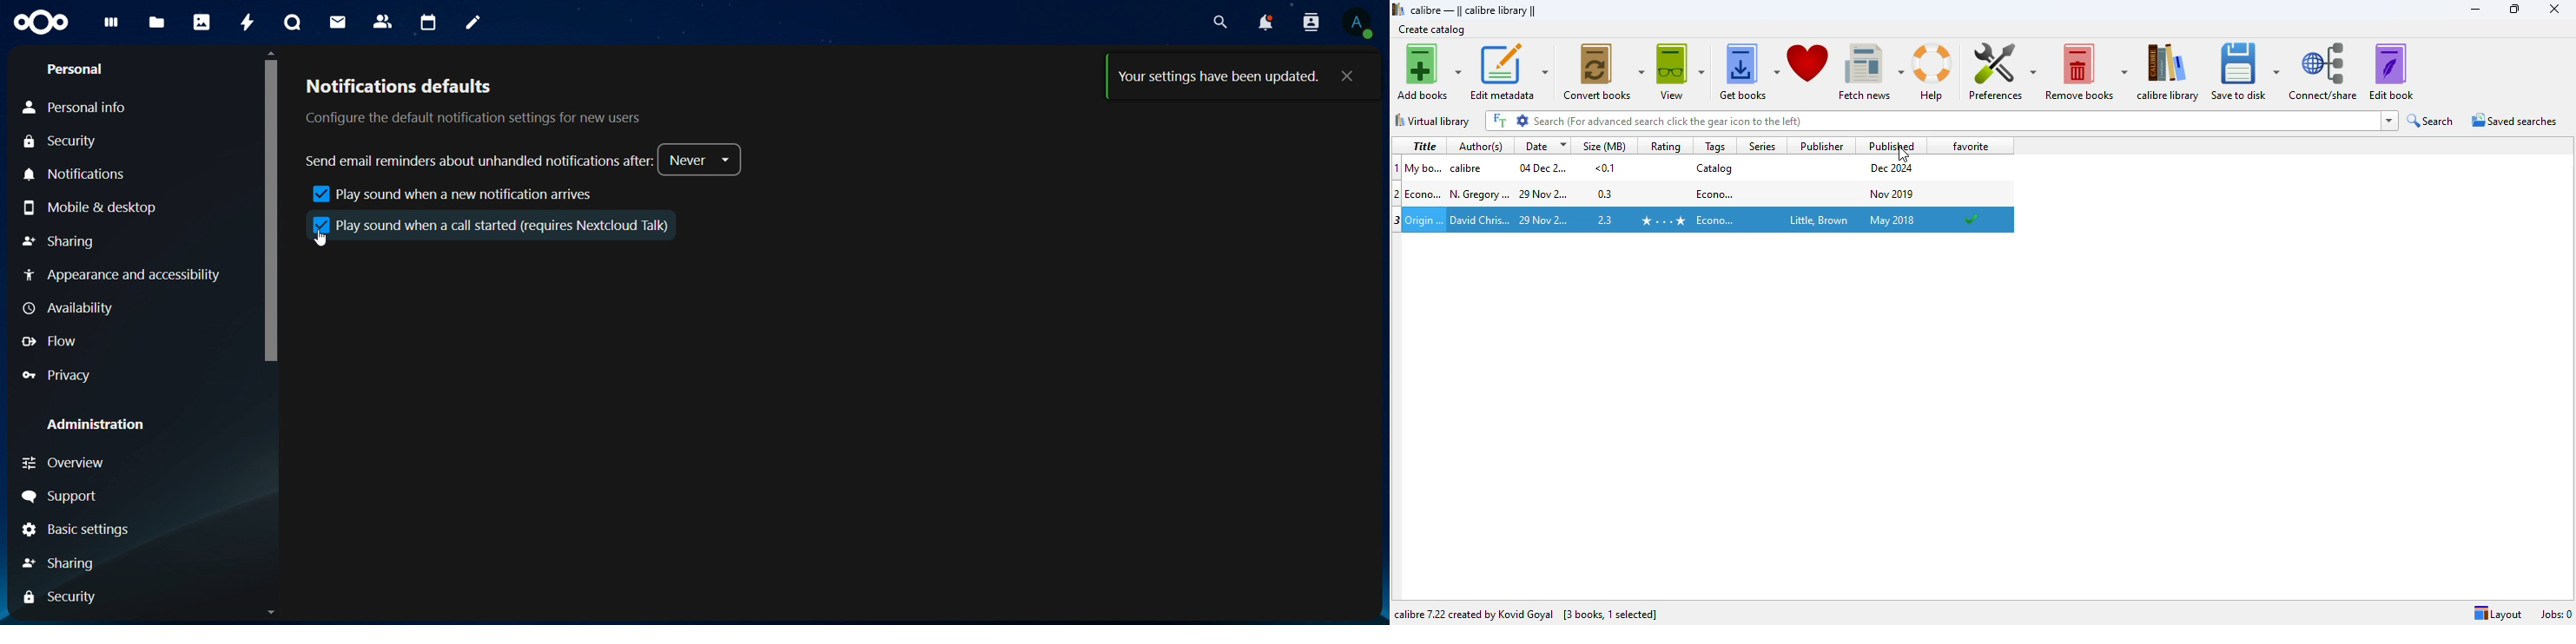 This screenshot has width=2576, height=644. What do you see at coordinates (59, 599) in the screenshot?
I see `Security` at bounding box center [59, 599].